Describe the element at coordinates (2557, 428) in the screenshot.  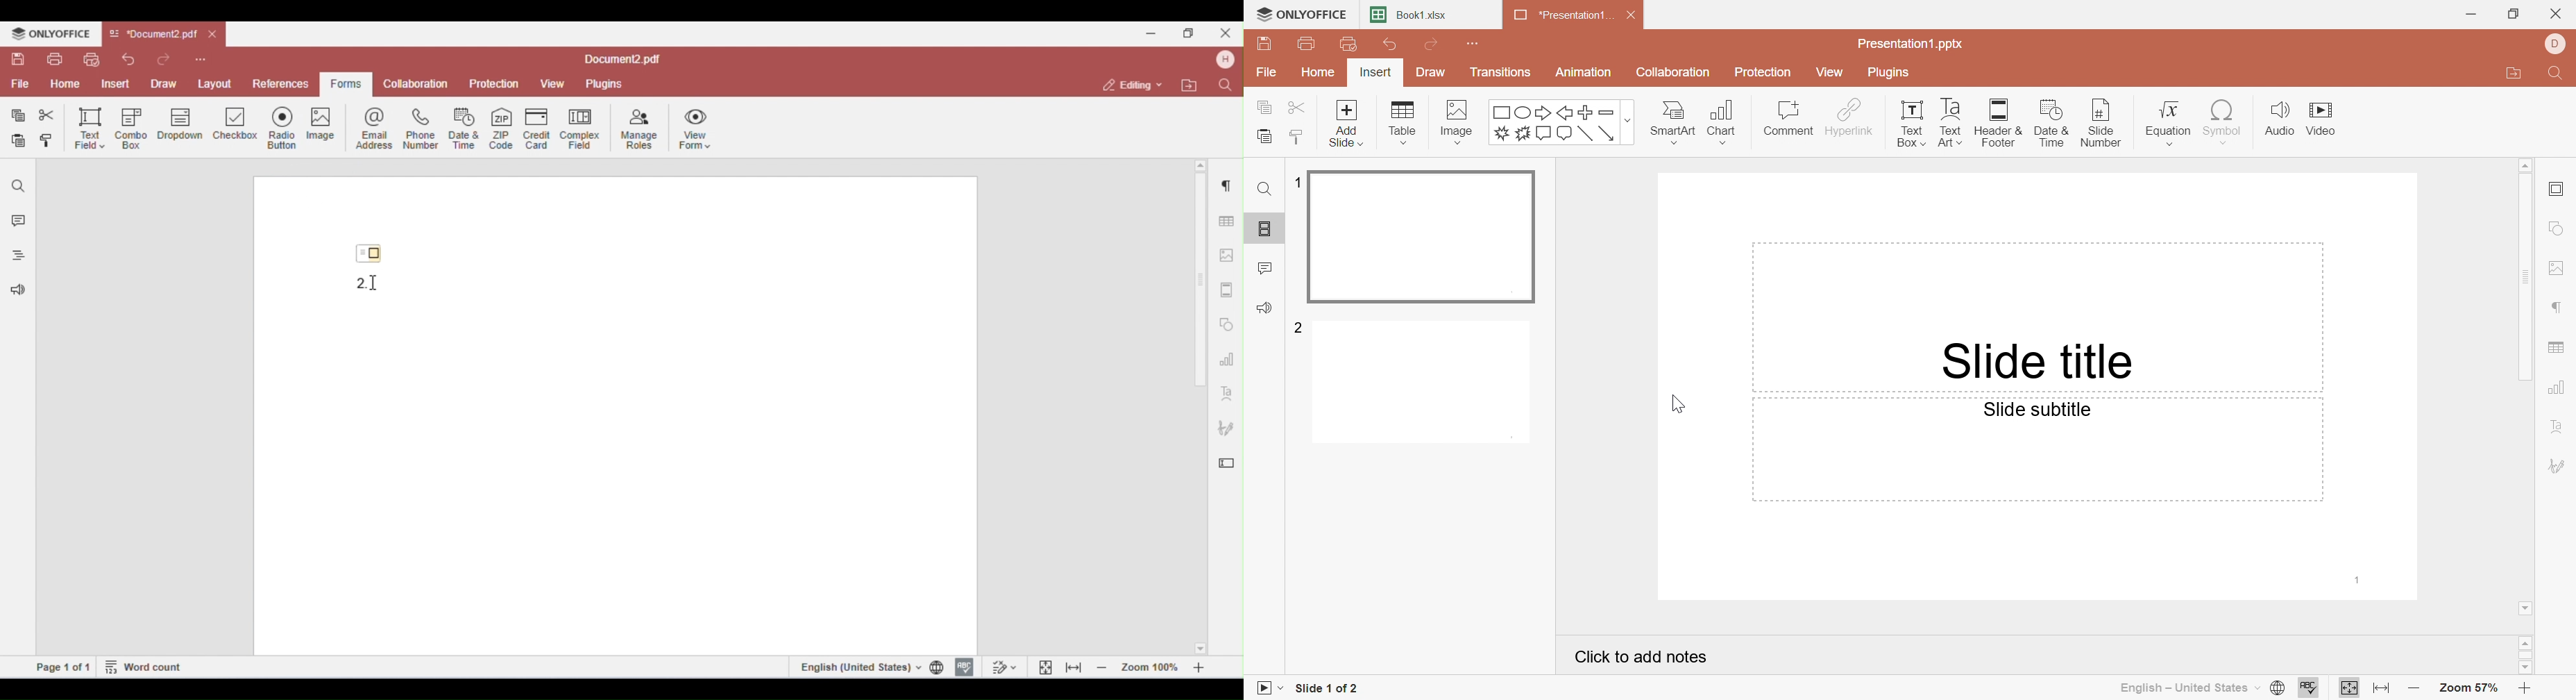
I see `Text Art settings` at that location.